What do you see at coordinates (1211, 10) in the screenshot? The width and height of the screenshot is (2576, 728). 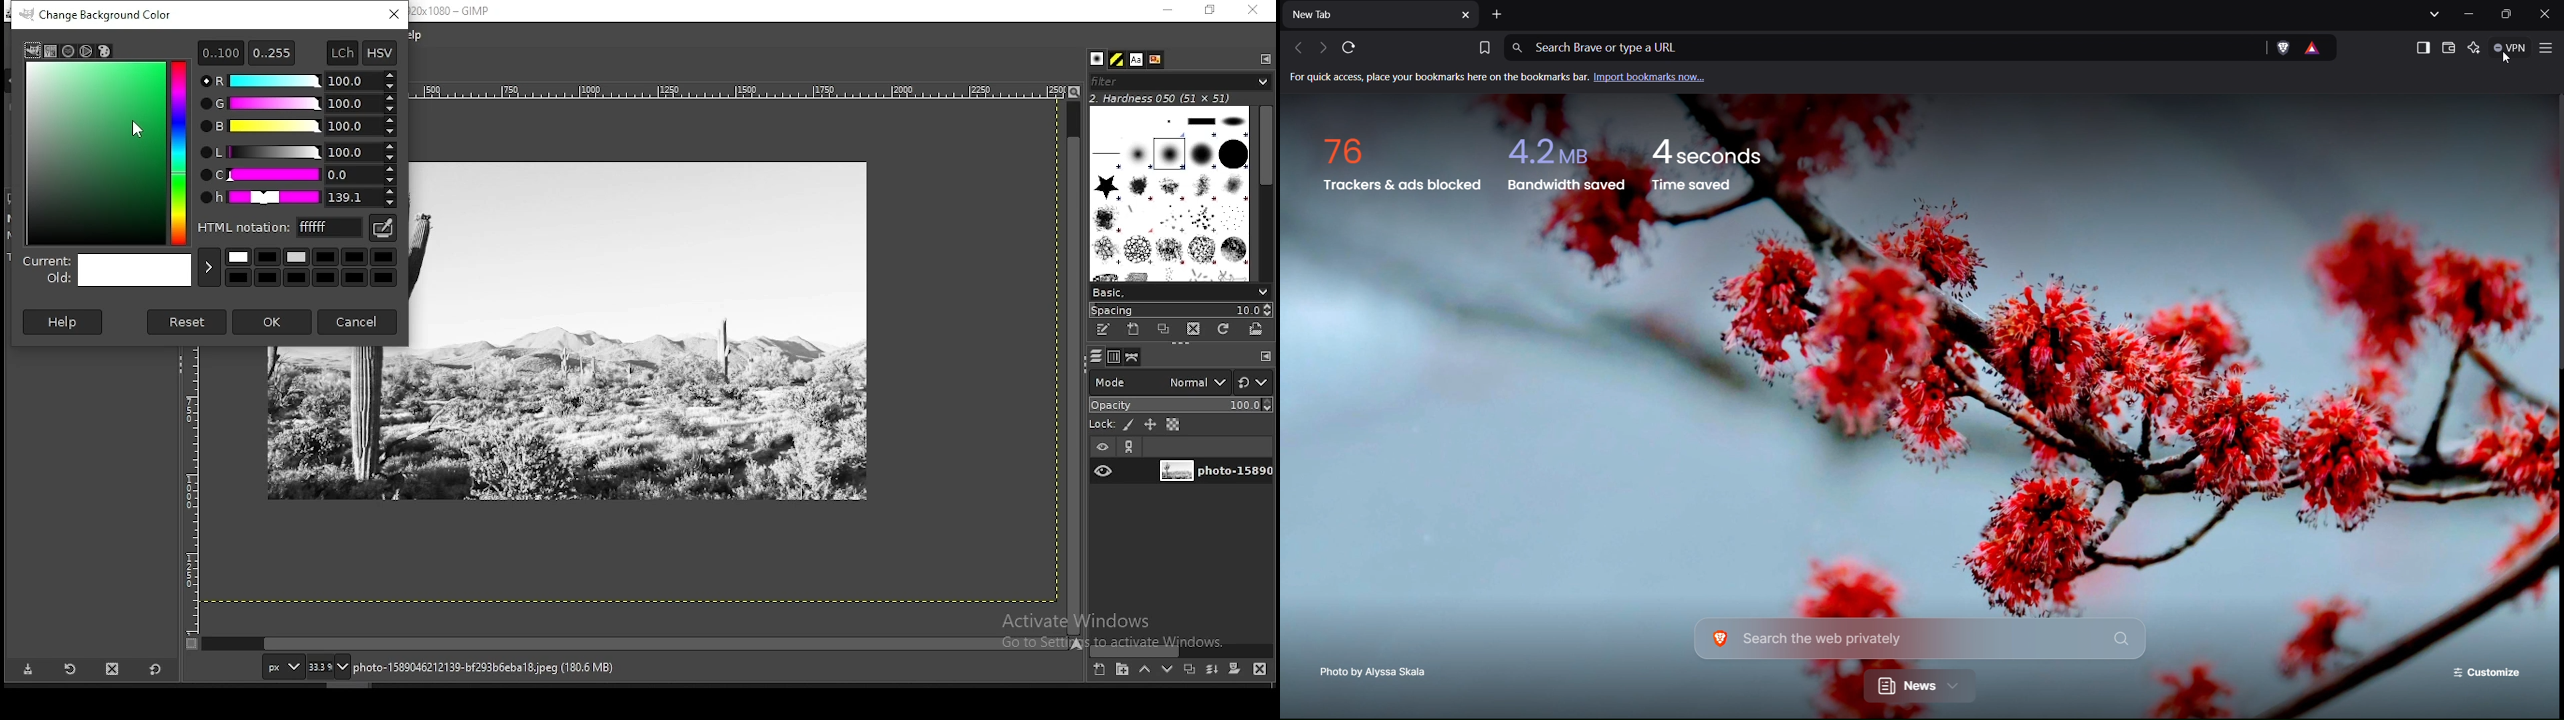 I see `restore` at bounding box center [1211, 10].